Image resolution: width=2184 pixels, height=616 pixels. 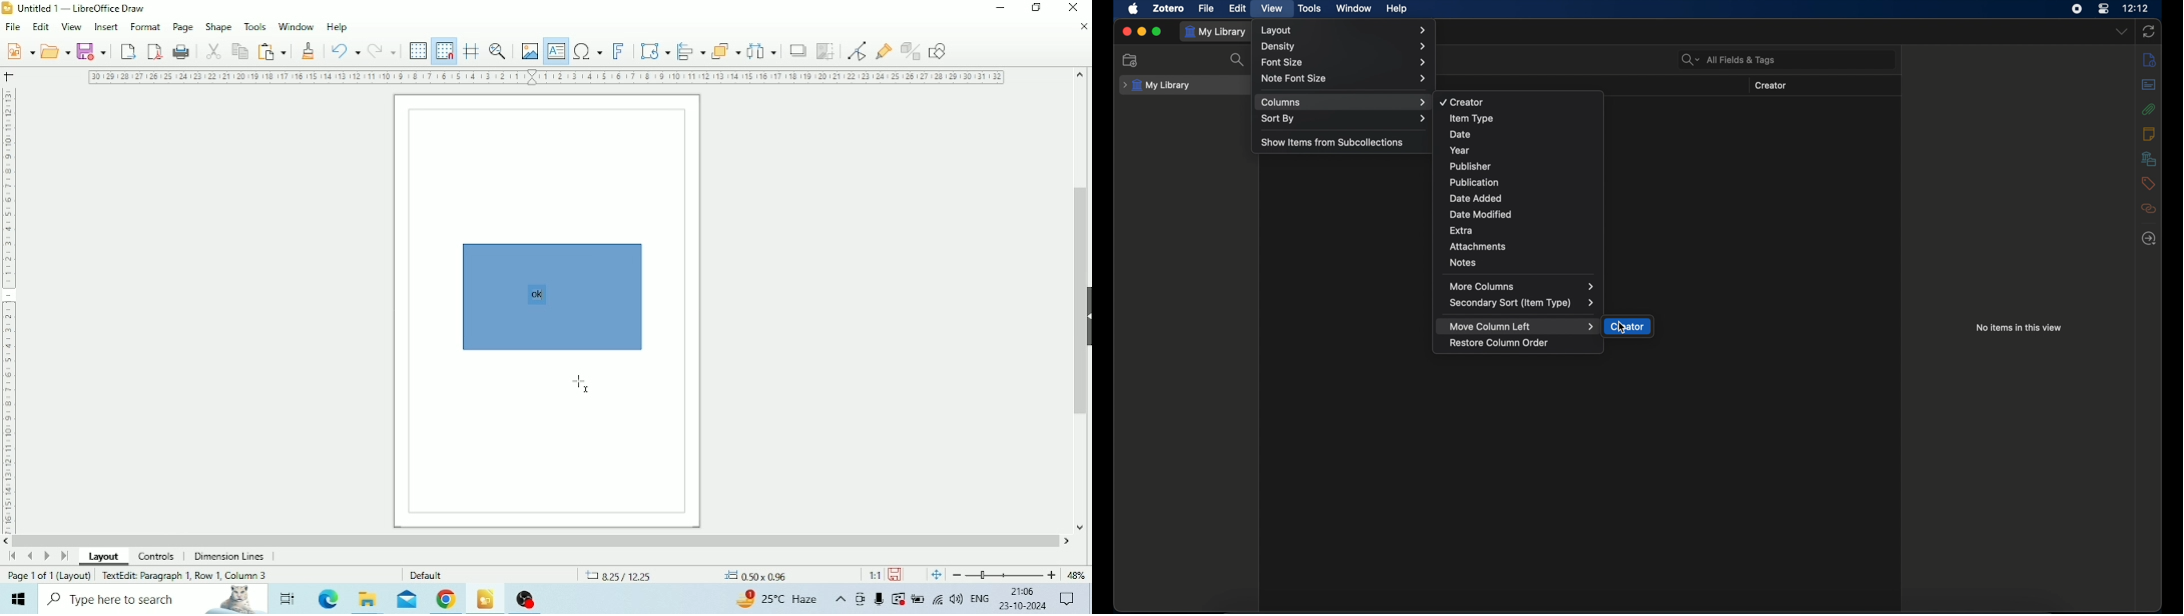 I want to click on date added, so click(x=1477, y=198).